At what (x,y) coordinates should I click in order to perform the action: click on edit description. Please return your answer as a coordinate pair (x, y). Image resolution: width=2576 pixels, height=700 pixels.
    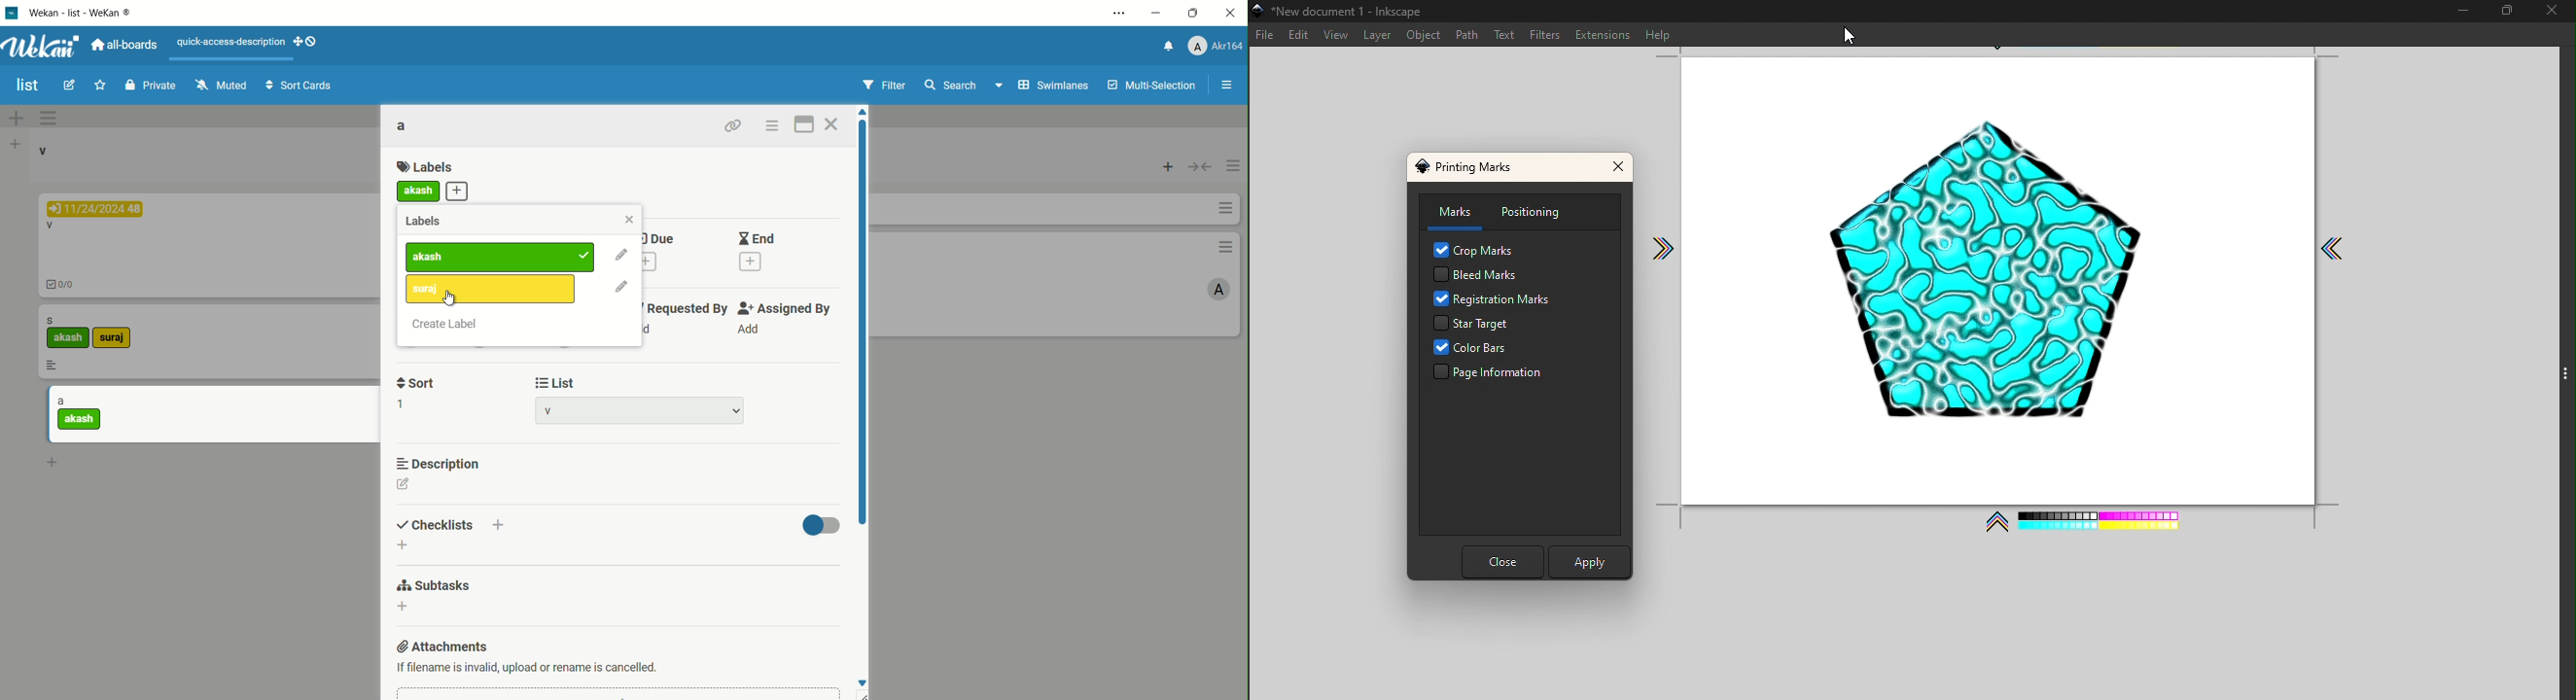
    Looking at the image, I should click on (403, 483).